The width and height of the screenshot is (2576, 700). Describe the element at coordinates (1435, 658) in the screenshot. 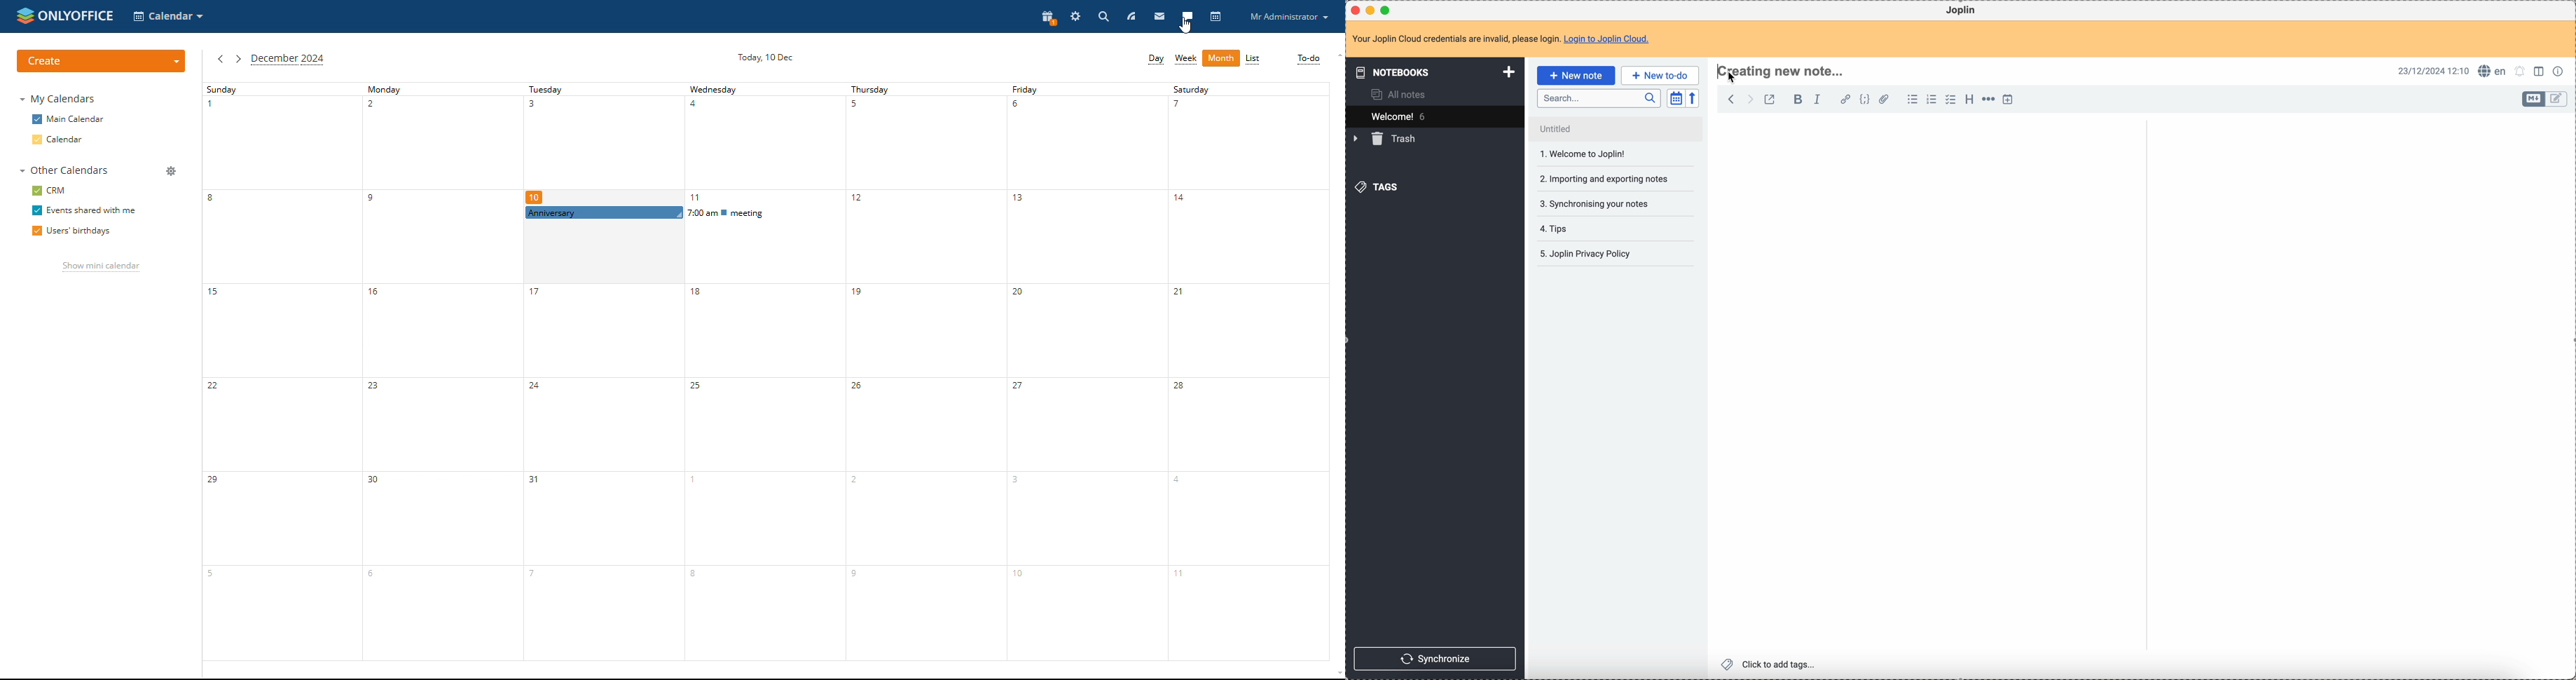

I see `synchronize` at that location.